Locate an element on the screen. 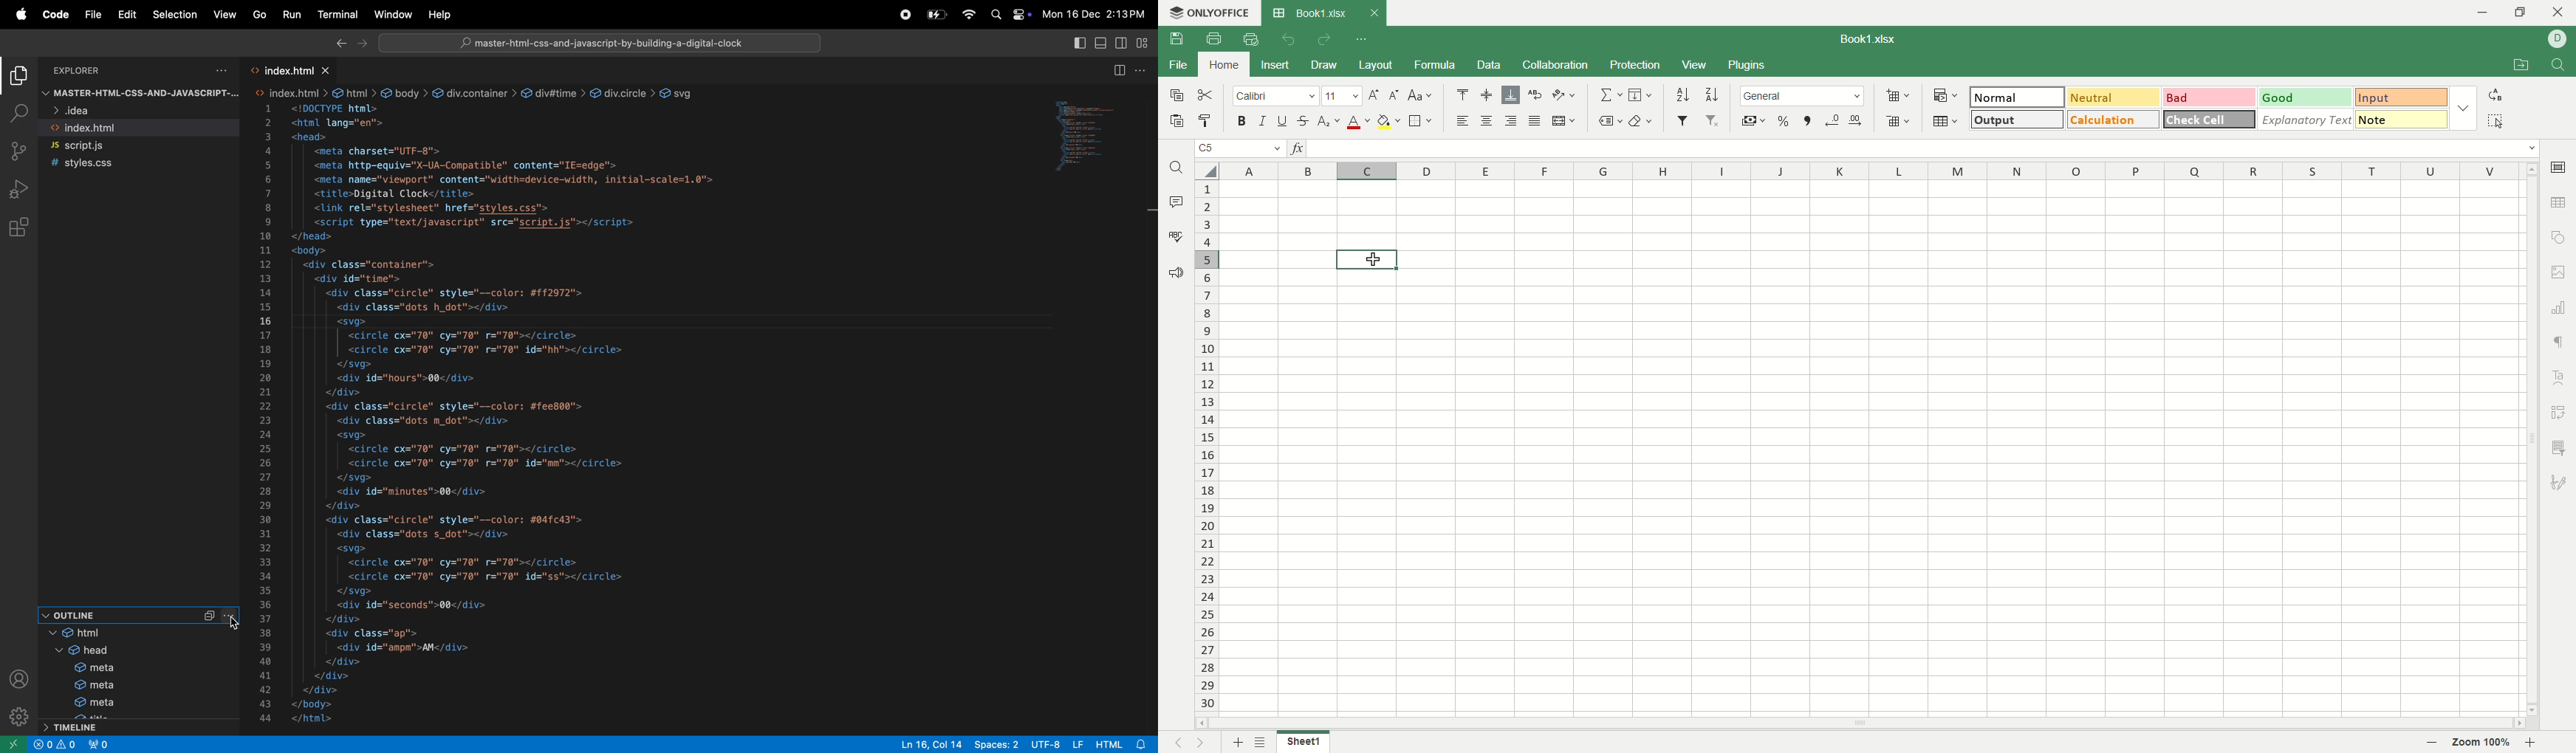  delete cell is located at coordinates (1898, 123).